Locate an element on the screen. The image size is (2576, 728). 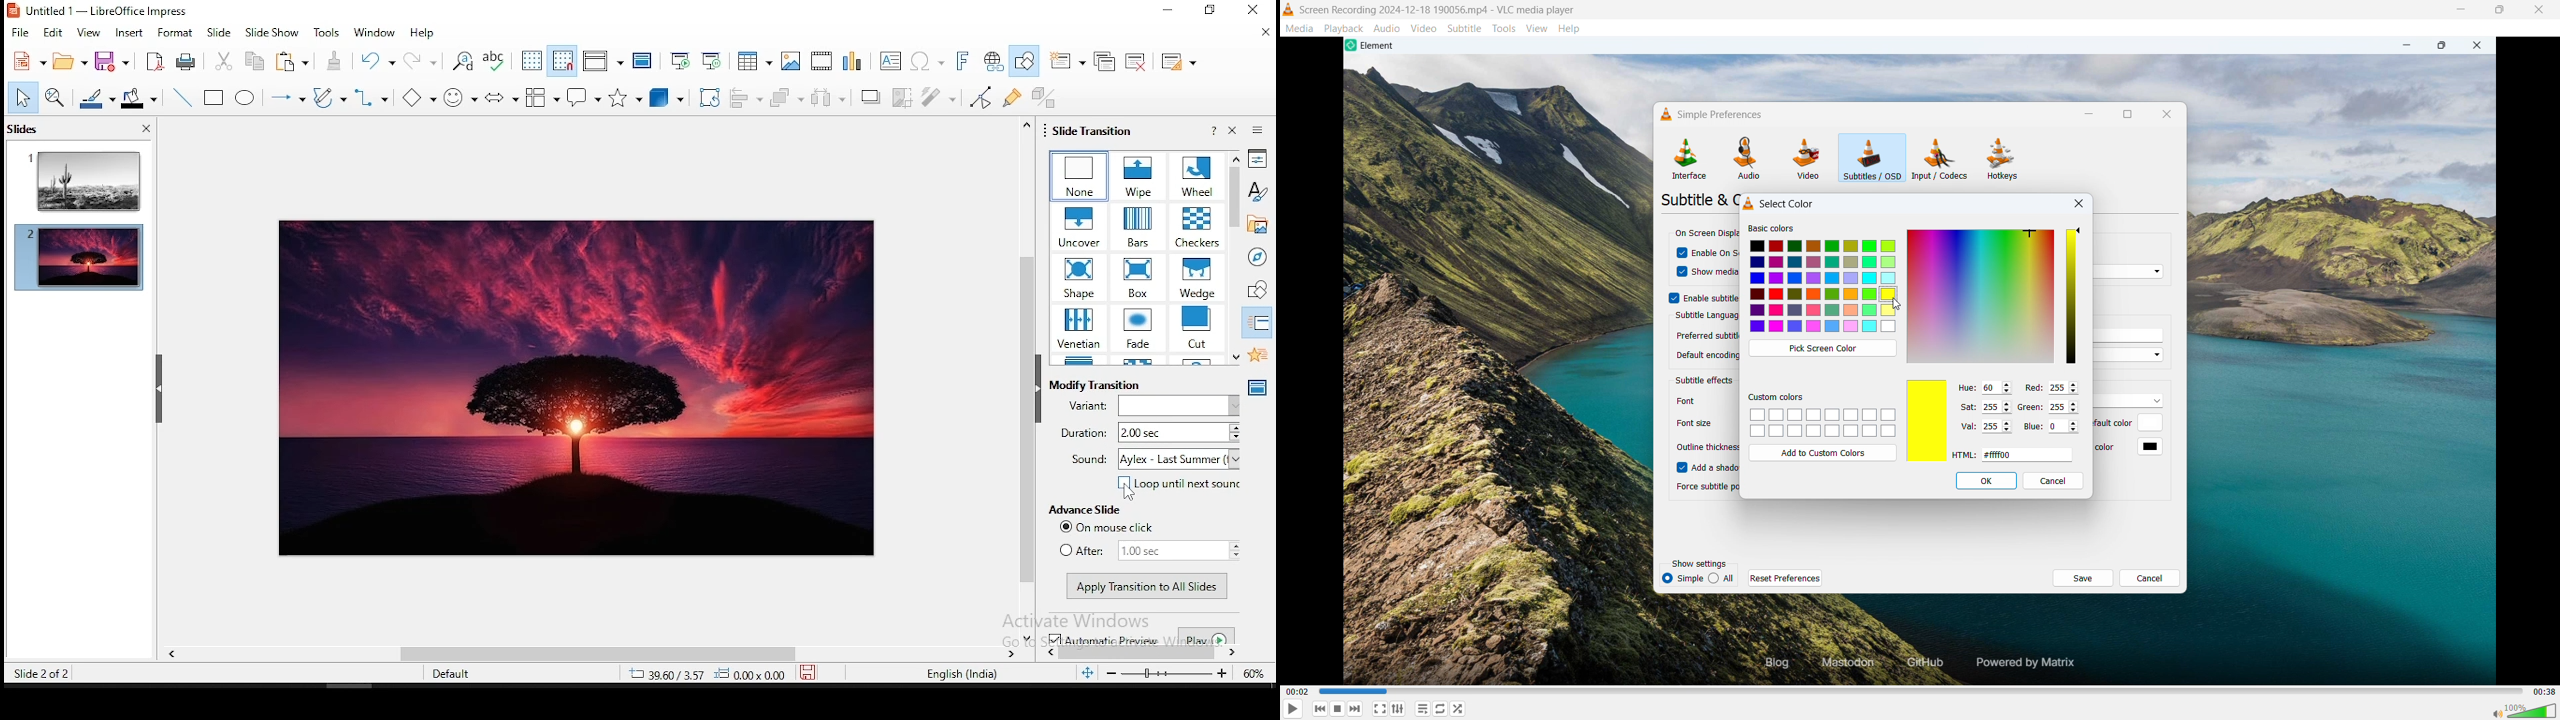
Backward or previous media  is located at coordinates (1355, 709).